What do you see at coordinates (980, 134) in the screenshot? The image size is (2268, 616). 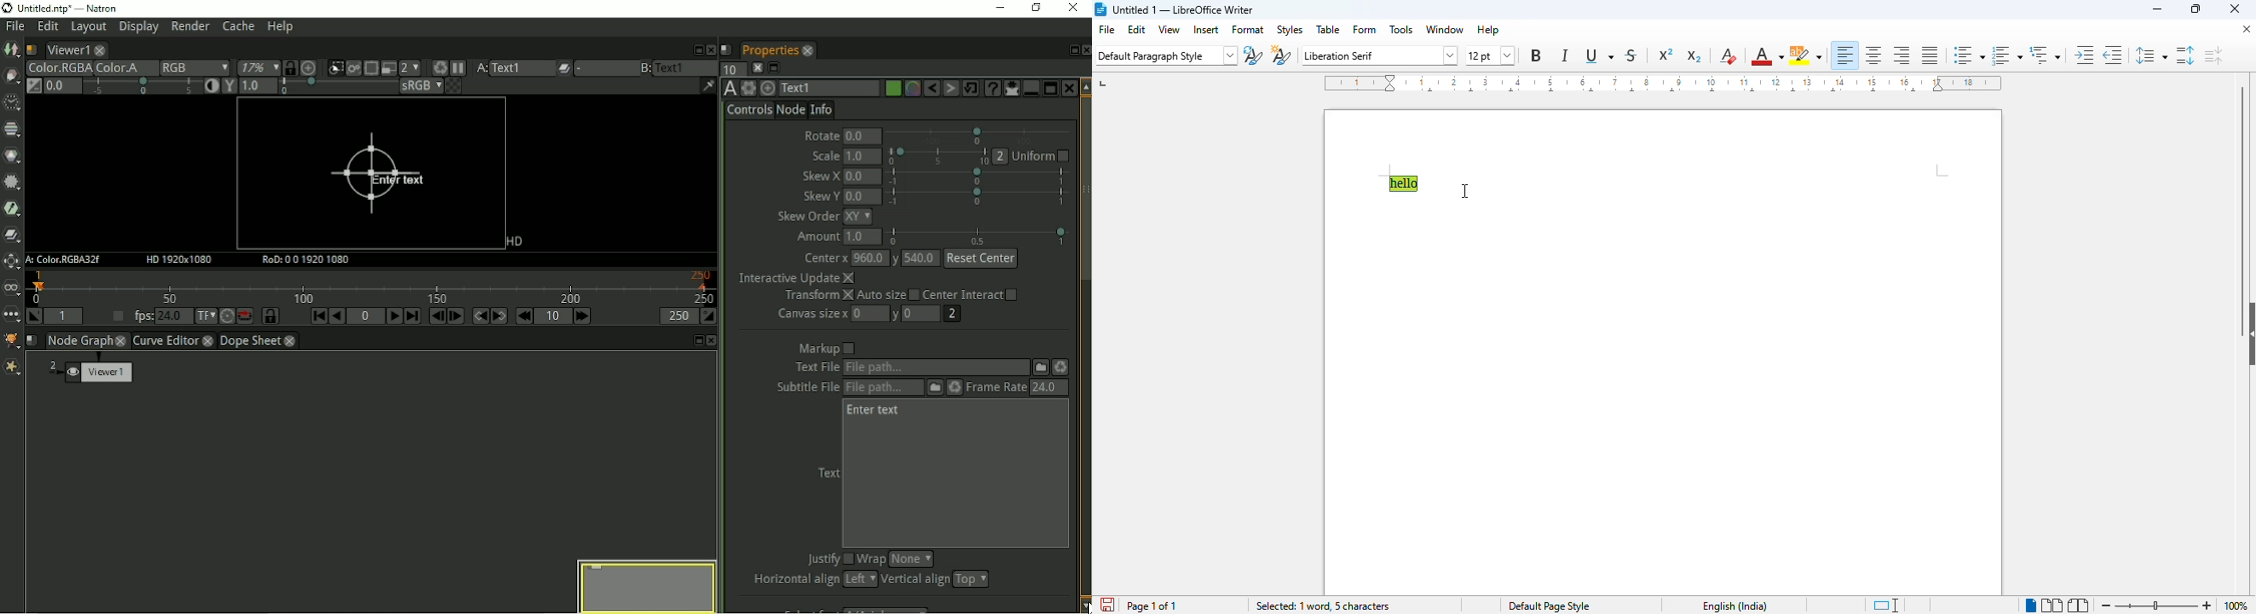 I see `selection bar` at bounding box center [980, 134].